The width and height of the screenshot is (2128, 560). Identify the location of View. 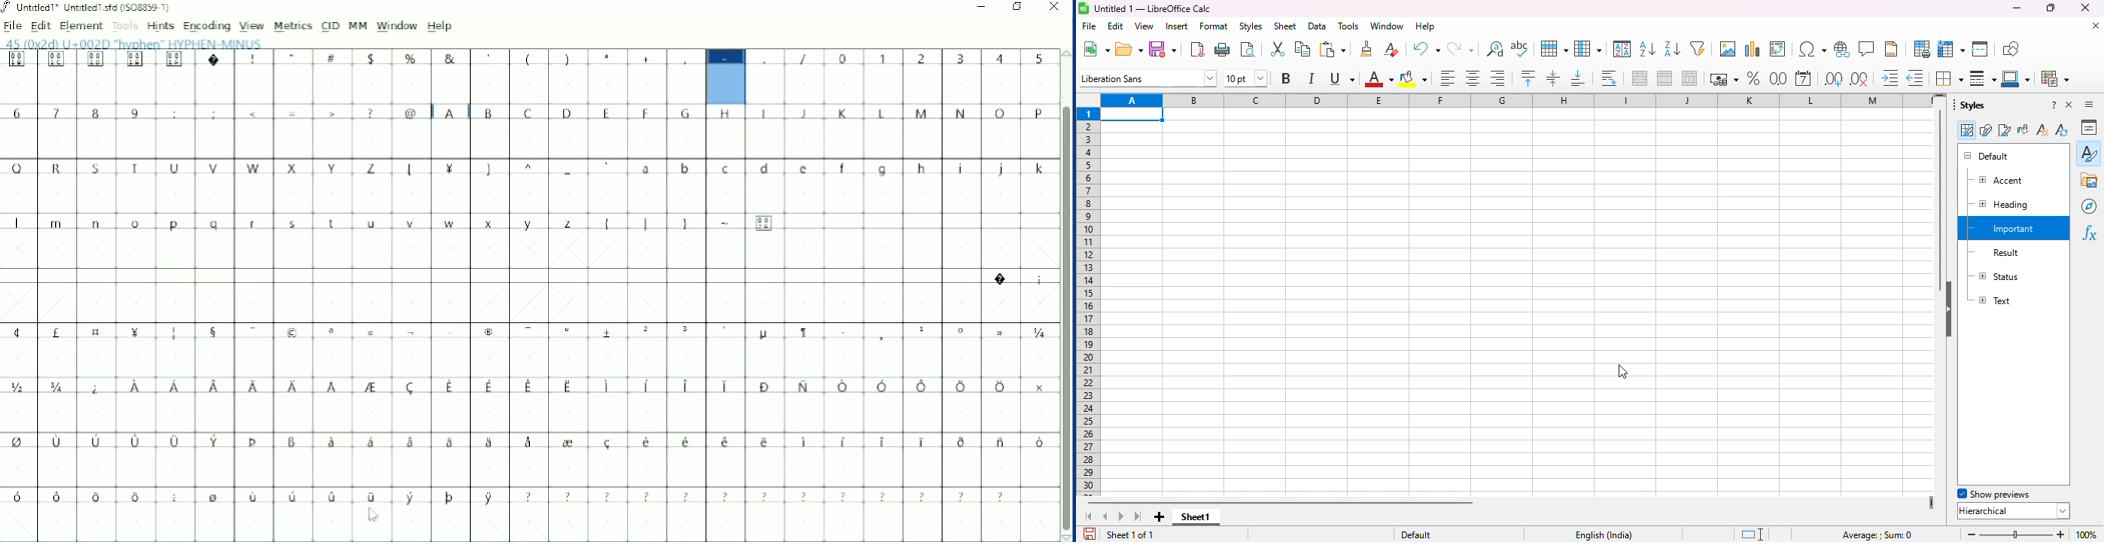
(252, 26).